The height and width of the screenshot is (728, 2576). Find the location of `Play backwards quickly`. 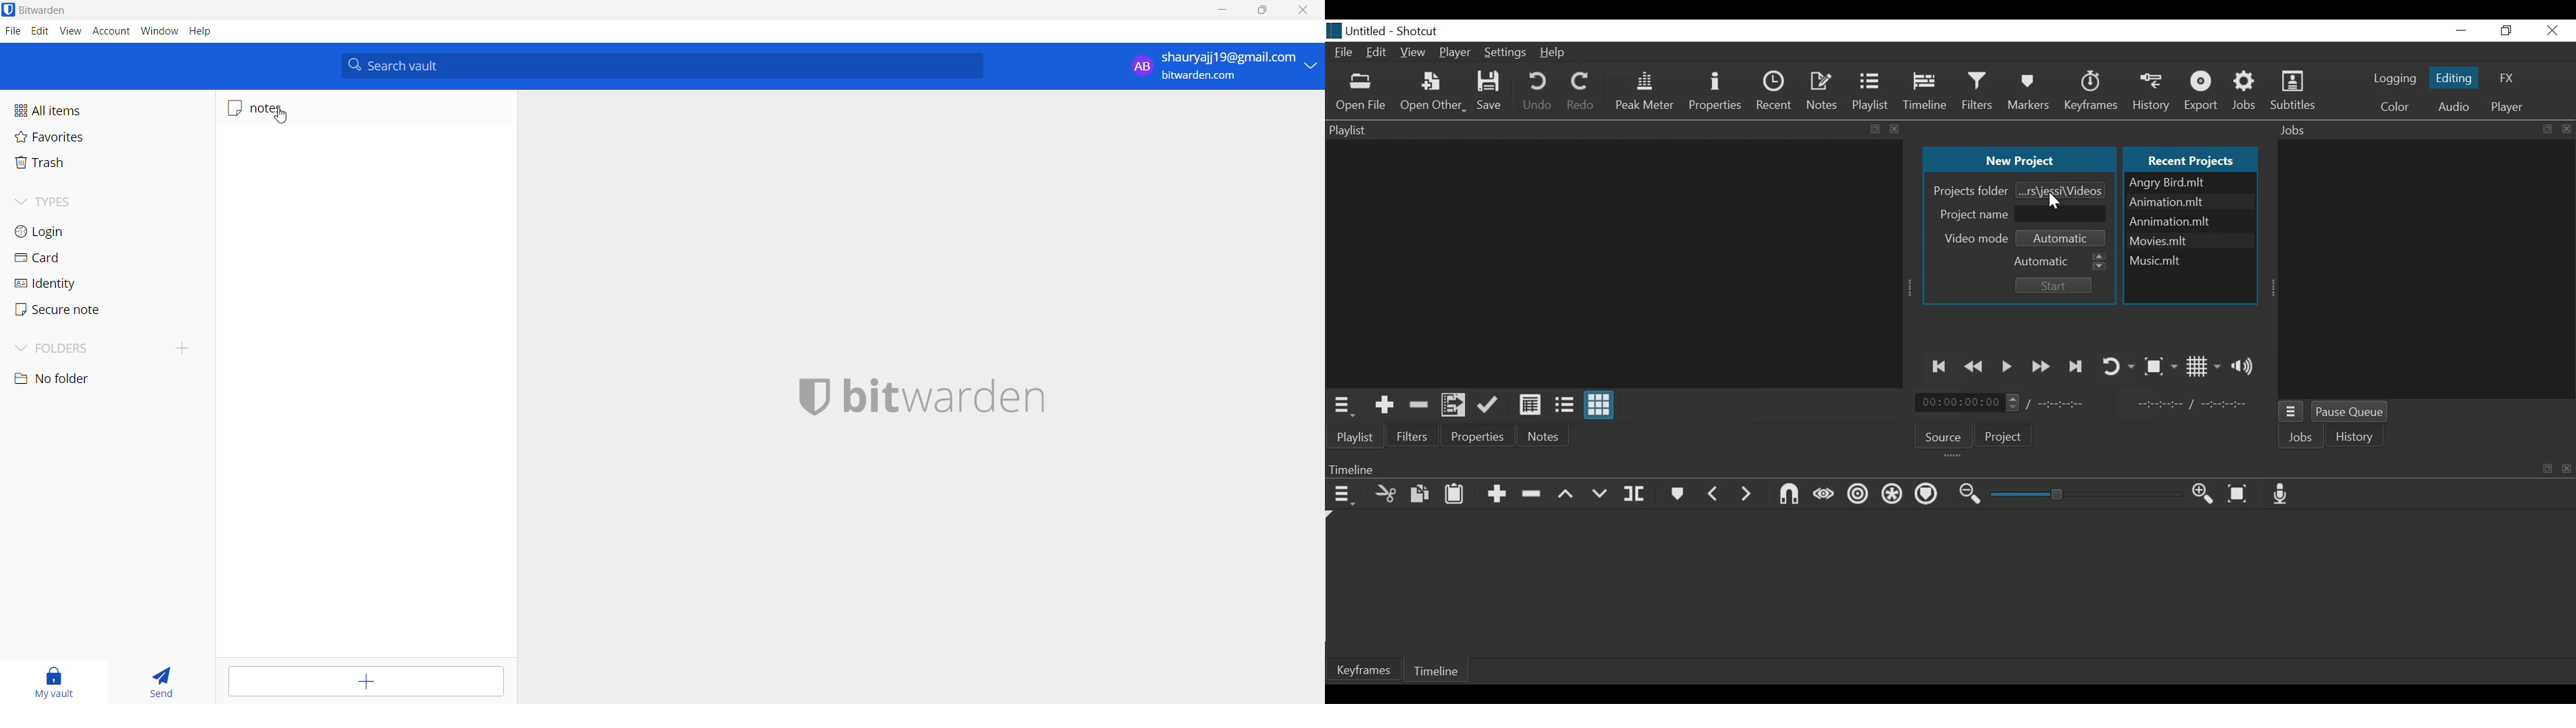

Play backwards quickly is located at coordinates (1977, 367).